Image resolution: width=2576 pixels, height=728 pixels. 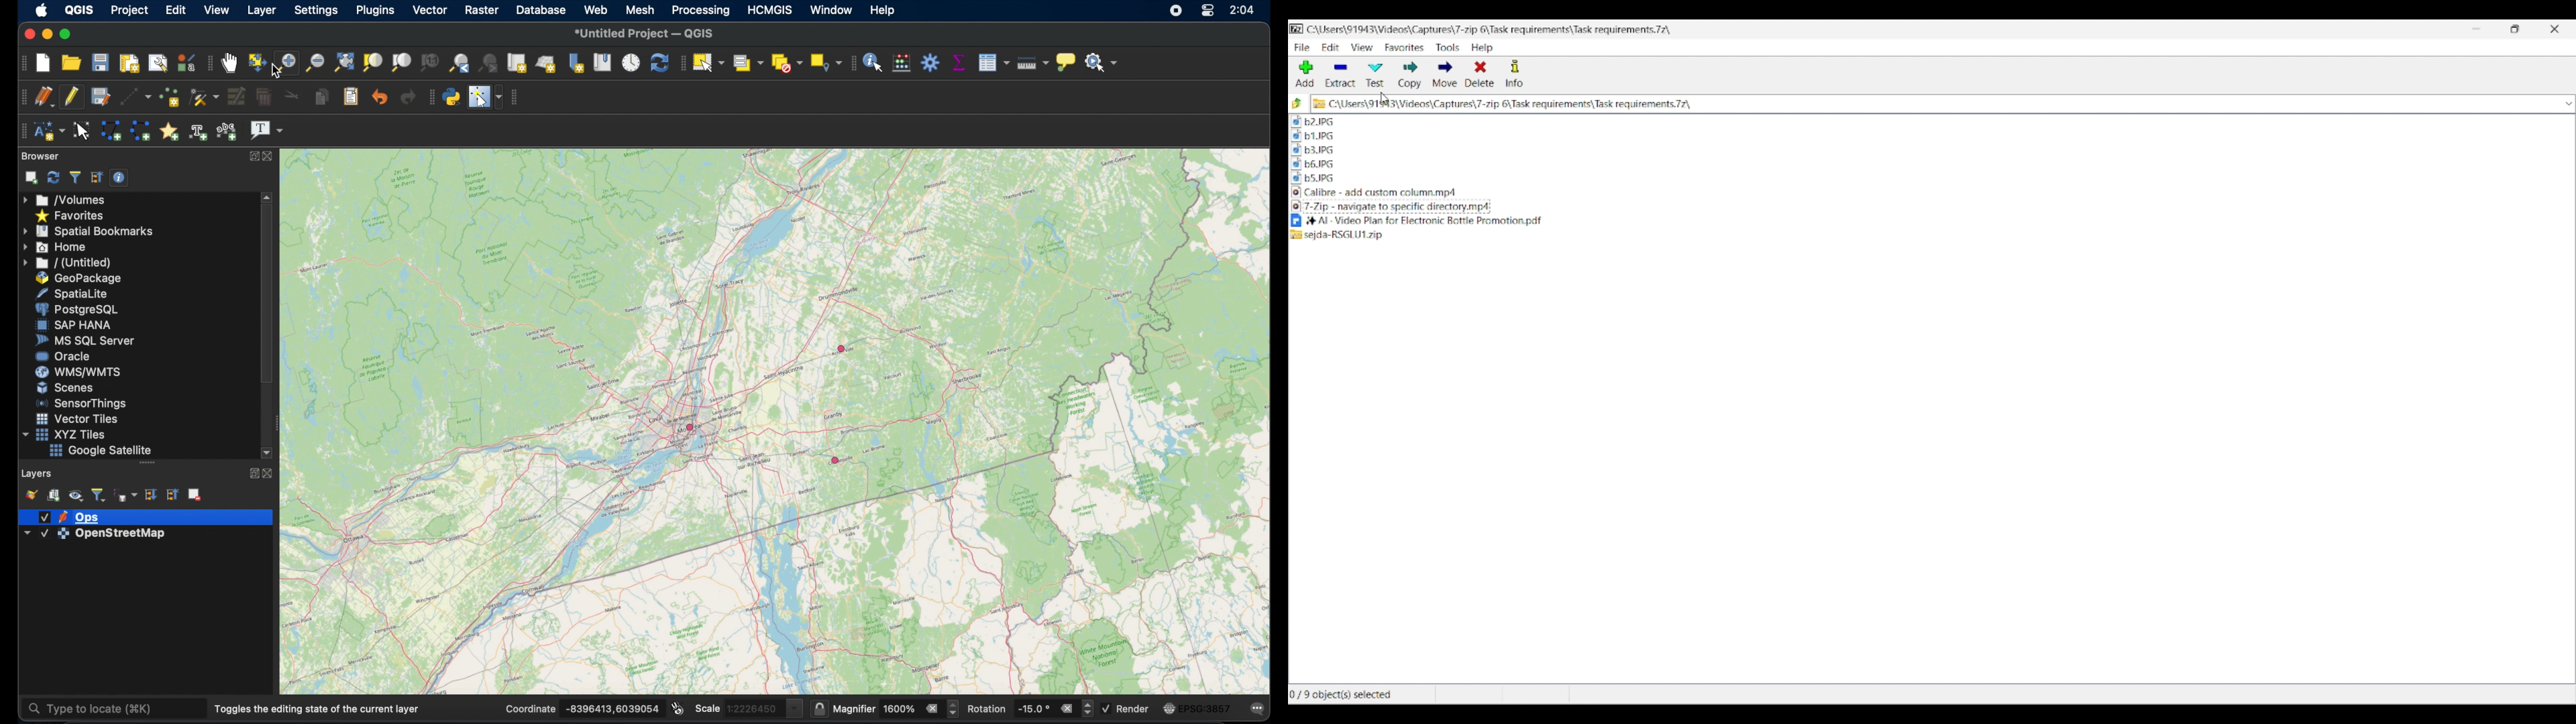 I want to click on Close interface, so click(x=2555, y=29).